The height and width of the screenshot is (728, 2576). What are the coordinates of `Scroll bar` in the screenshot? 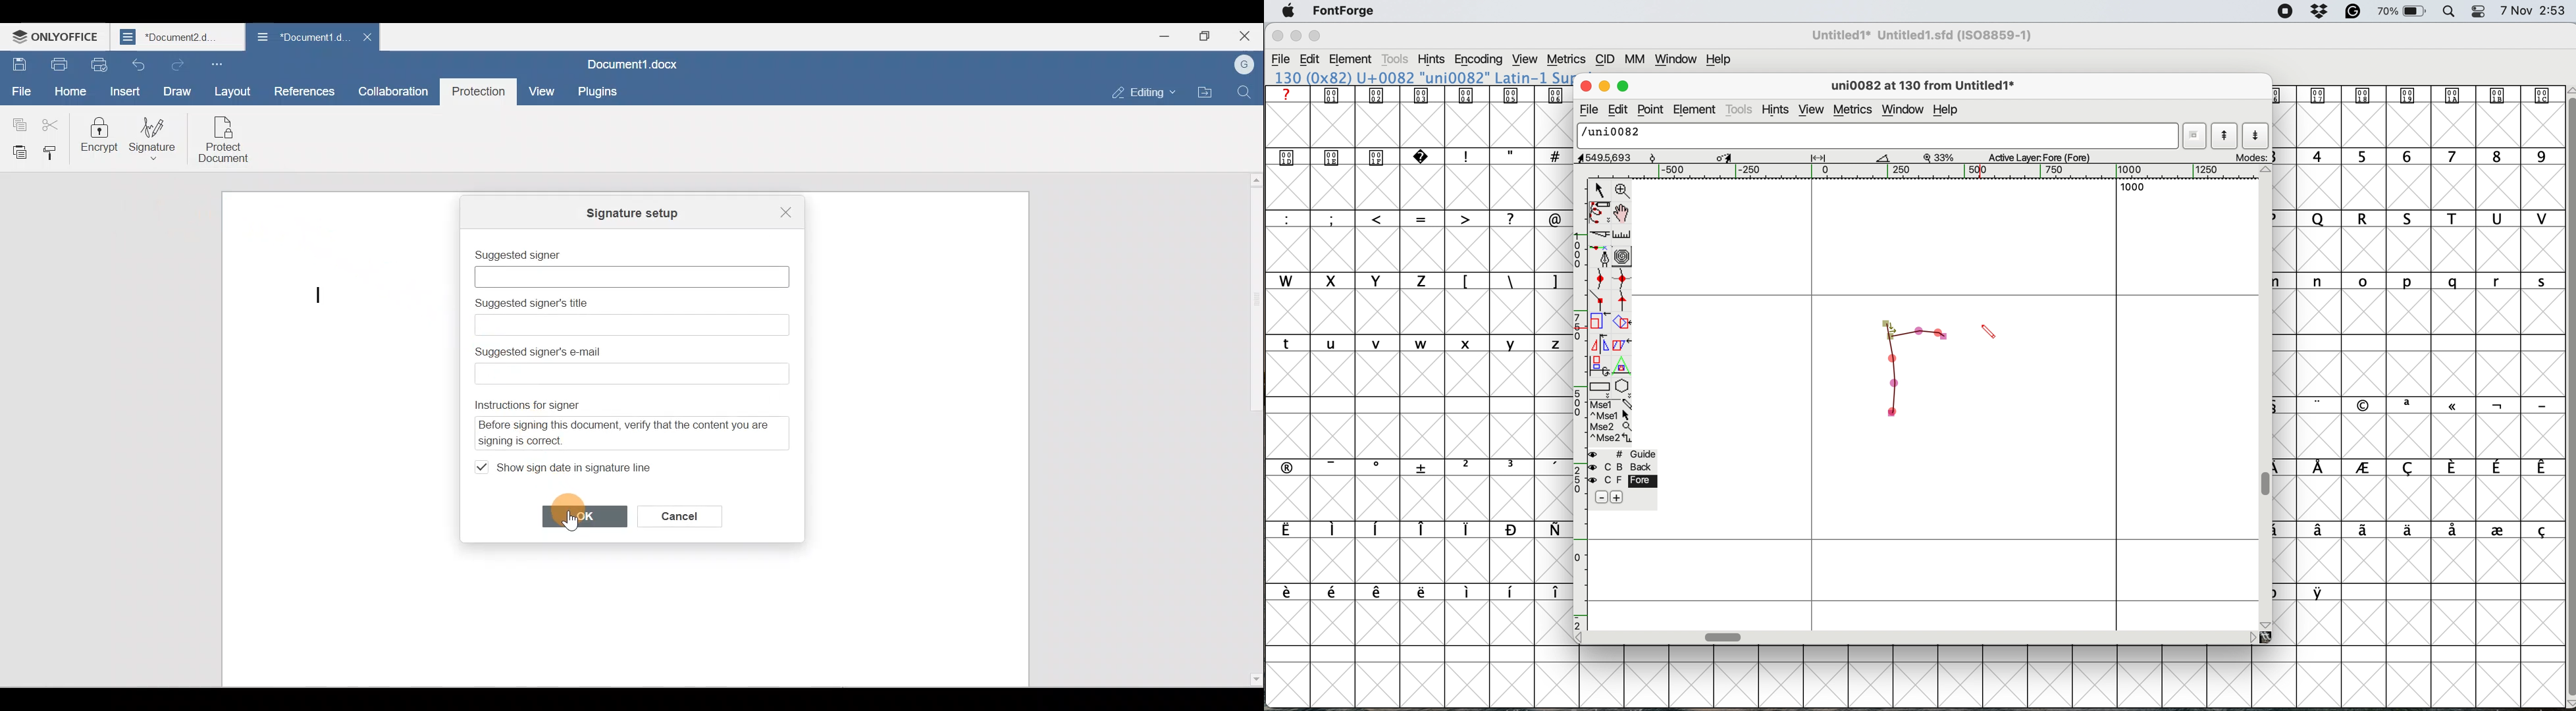 It's located at (1249, 430).